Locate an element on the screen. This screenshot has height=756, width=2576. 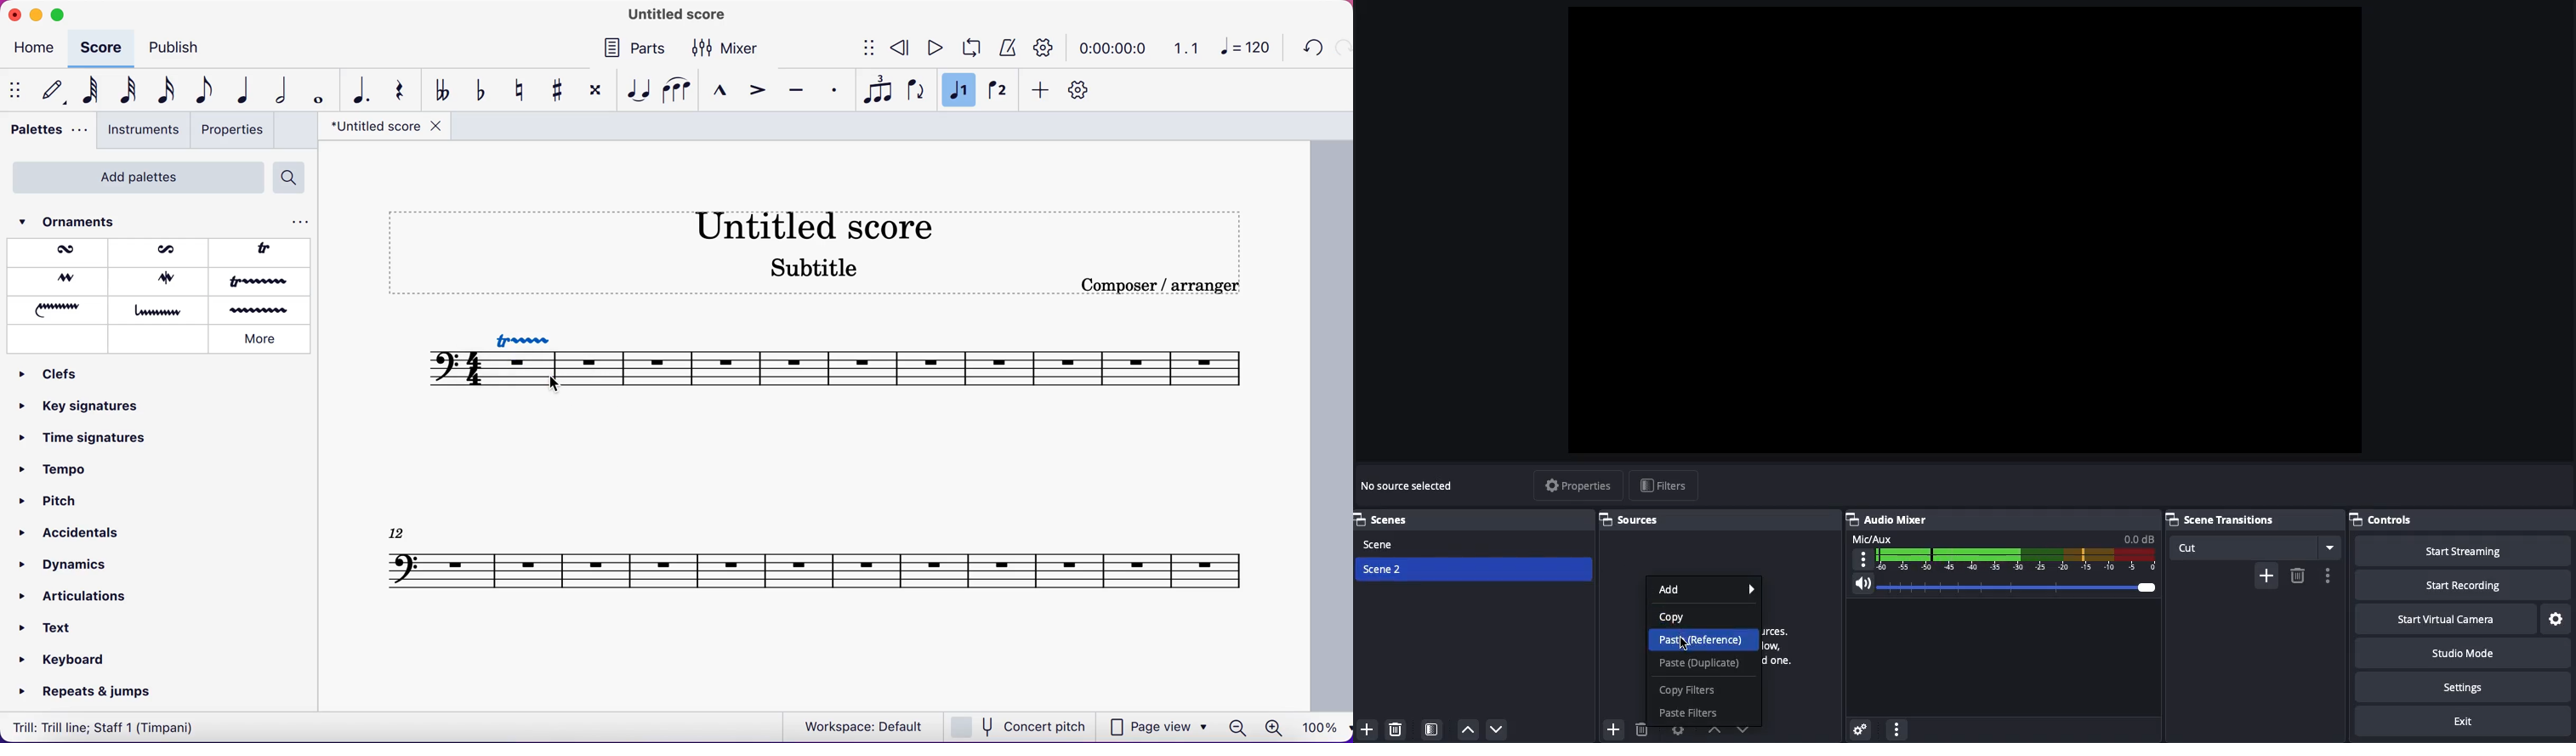
maximize is located at coordinates (58, 15).